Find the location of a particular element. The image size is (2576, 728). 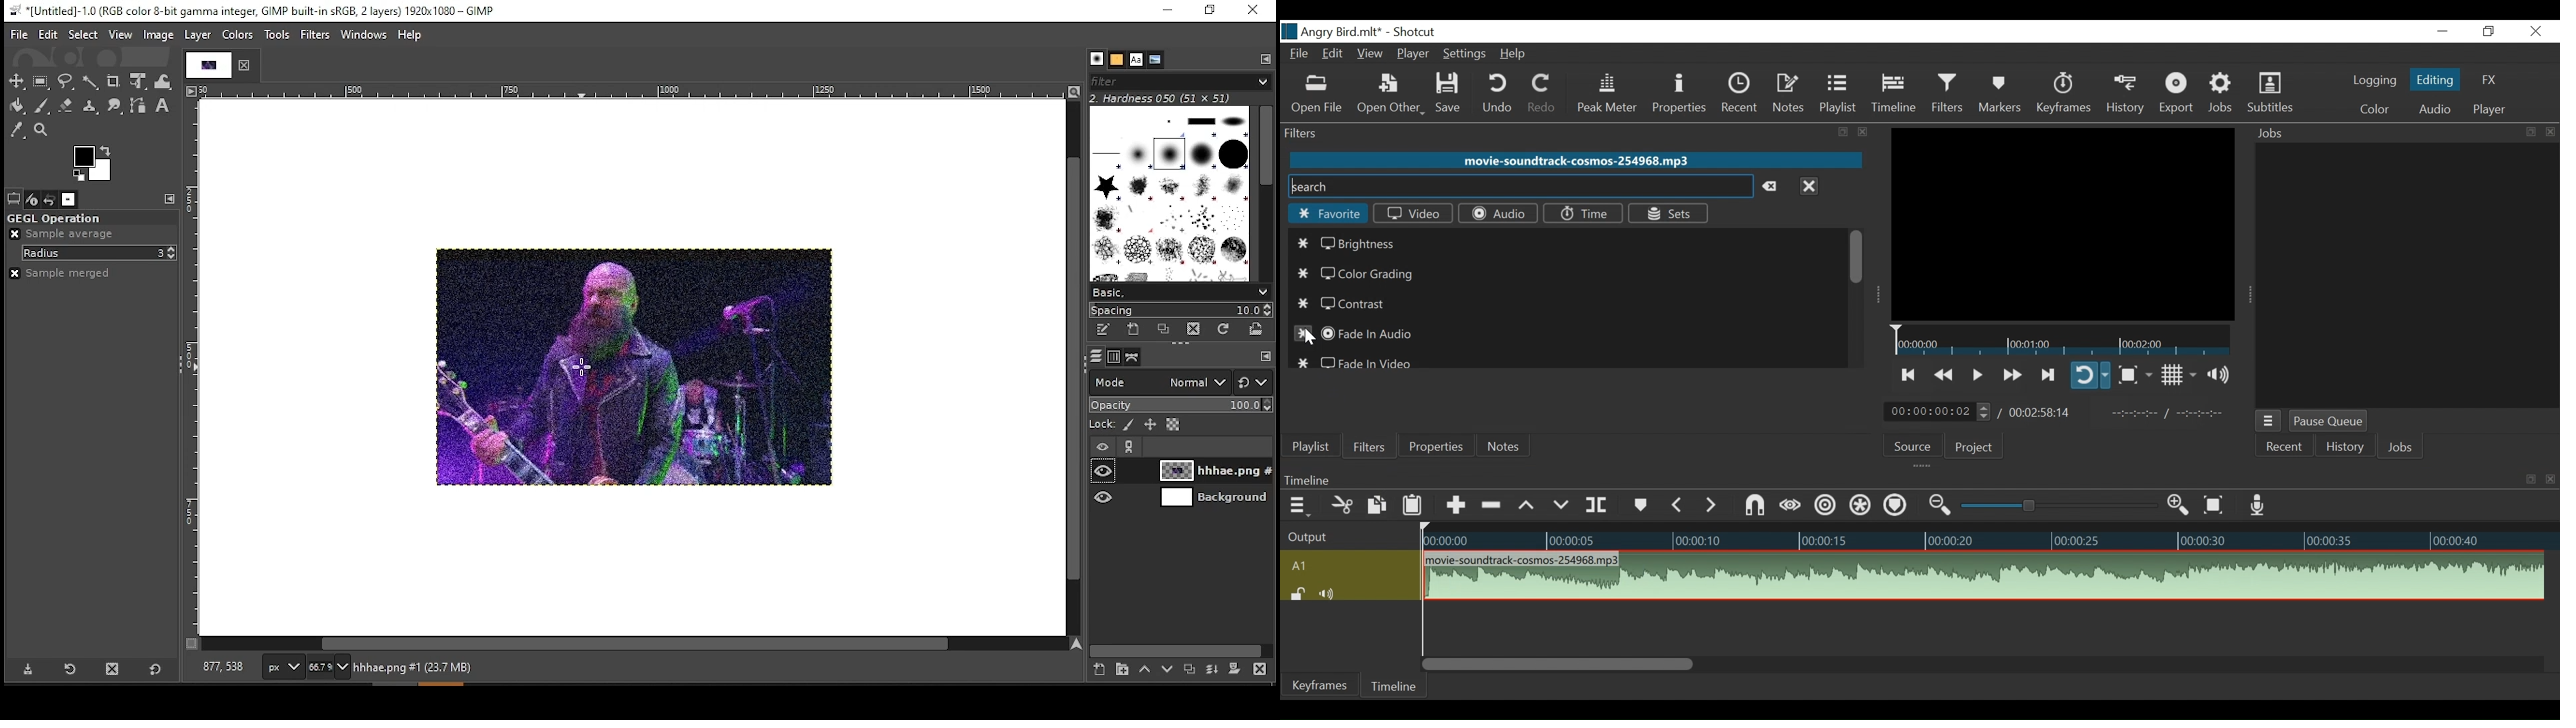

lock size and positioning is located at coordinates (1151, 425).